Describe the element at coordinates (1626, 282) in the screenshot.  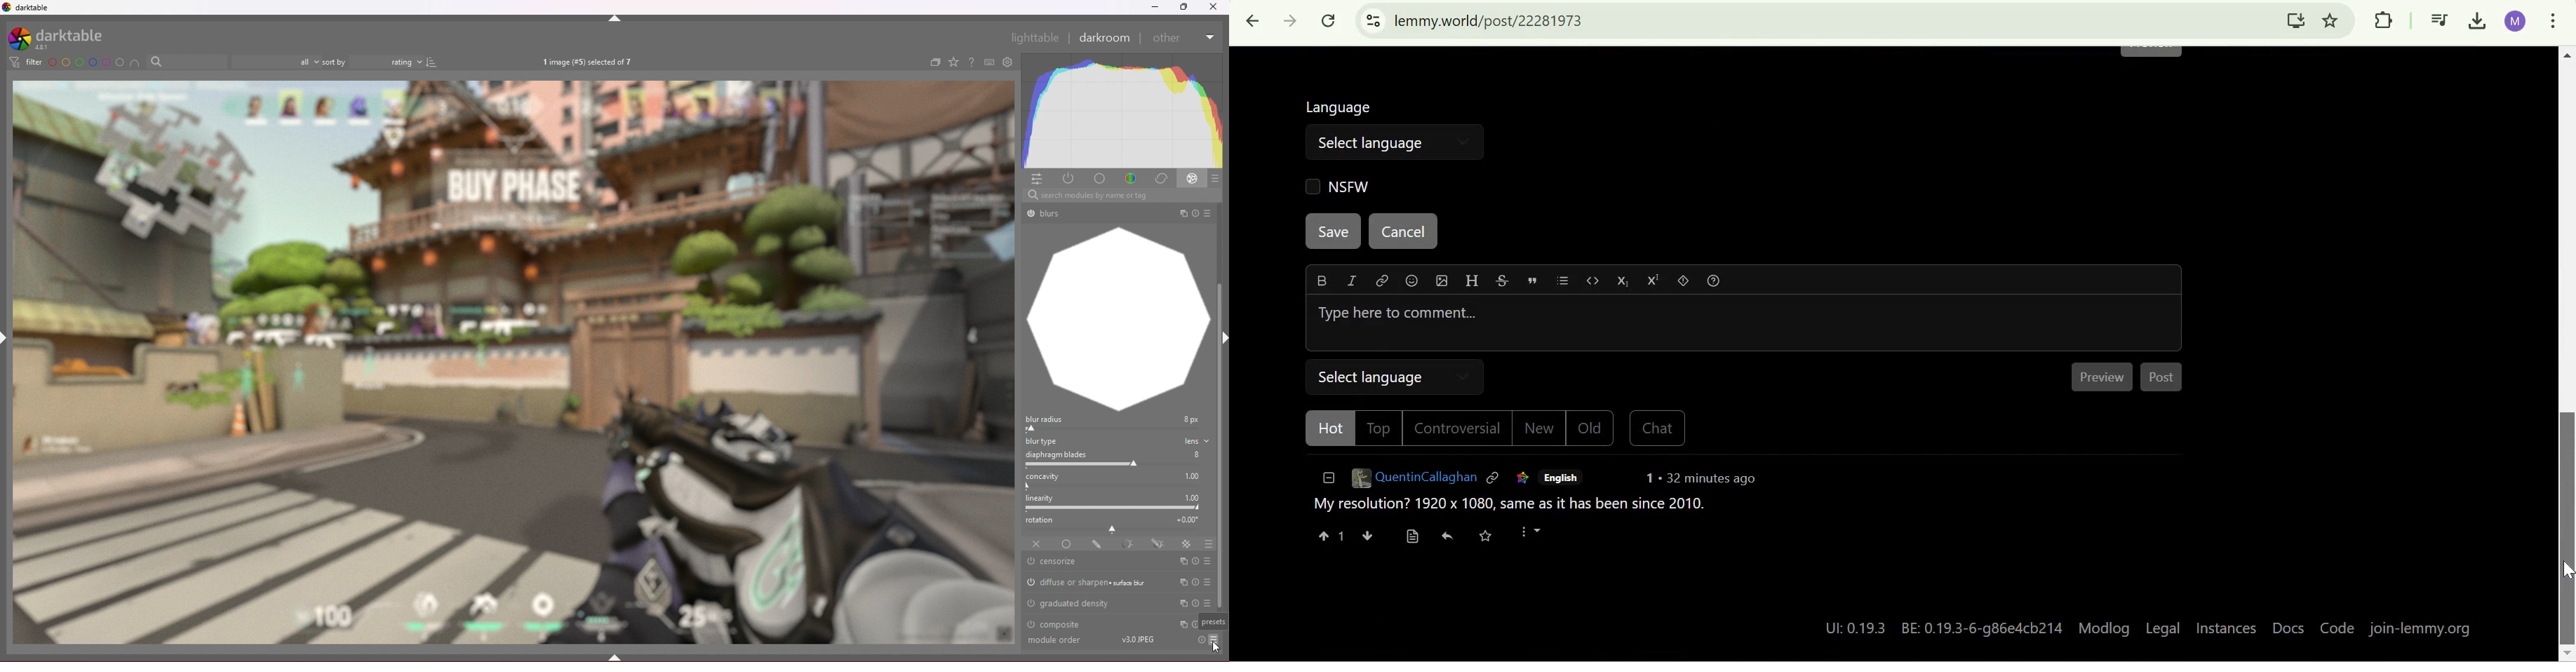
I see `subscript` at that location.